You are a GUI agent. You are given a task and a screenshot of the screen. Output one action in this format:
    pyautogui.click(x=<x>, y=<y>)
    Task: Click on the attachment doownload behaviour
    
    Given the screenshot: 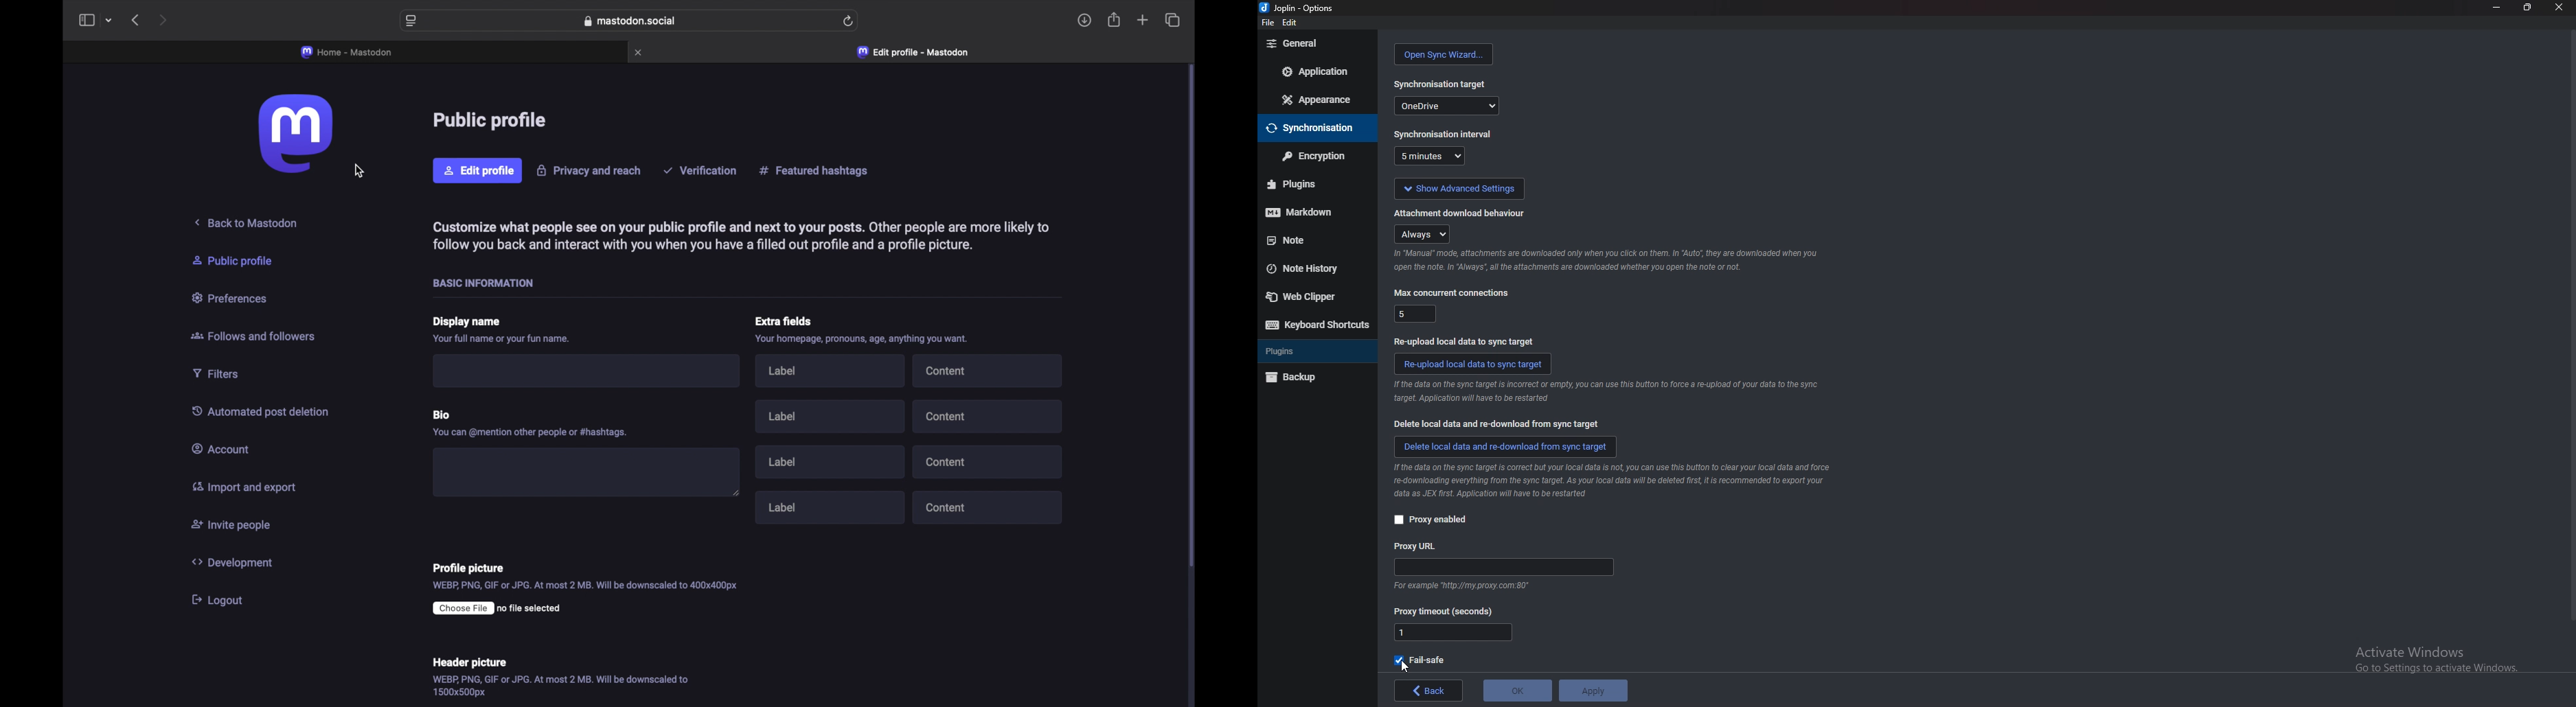 What is the action you would take?
    pyautogui.click(x=1462, y=213)
    